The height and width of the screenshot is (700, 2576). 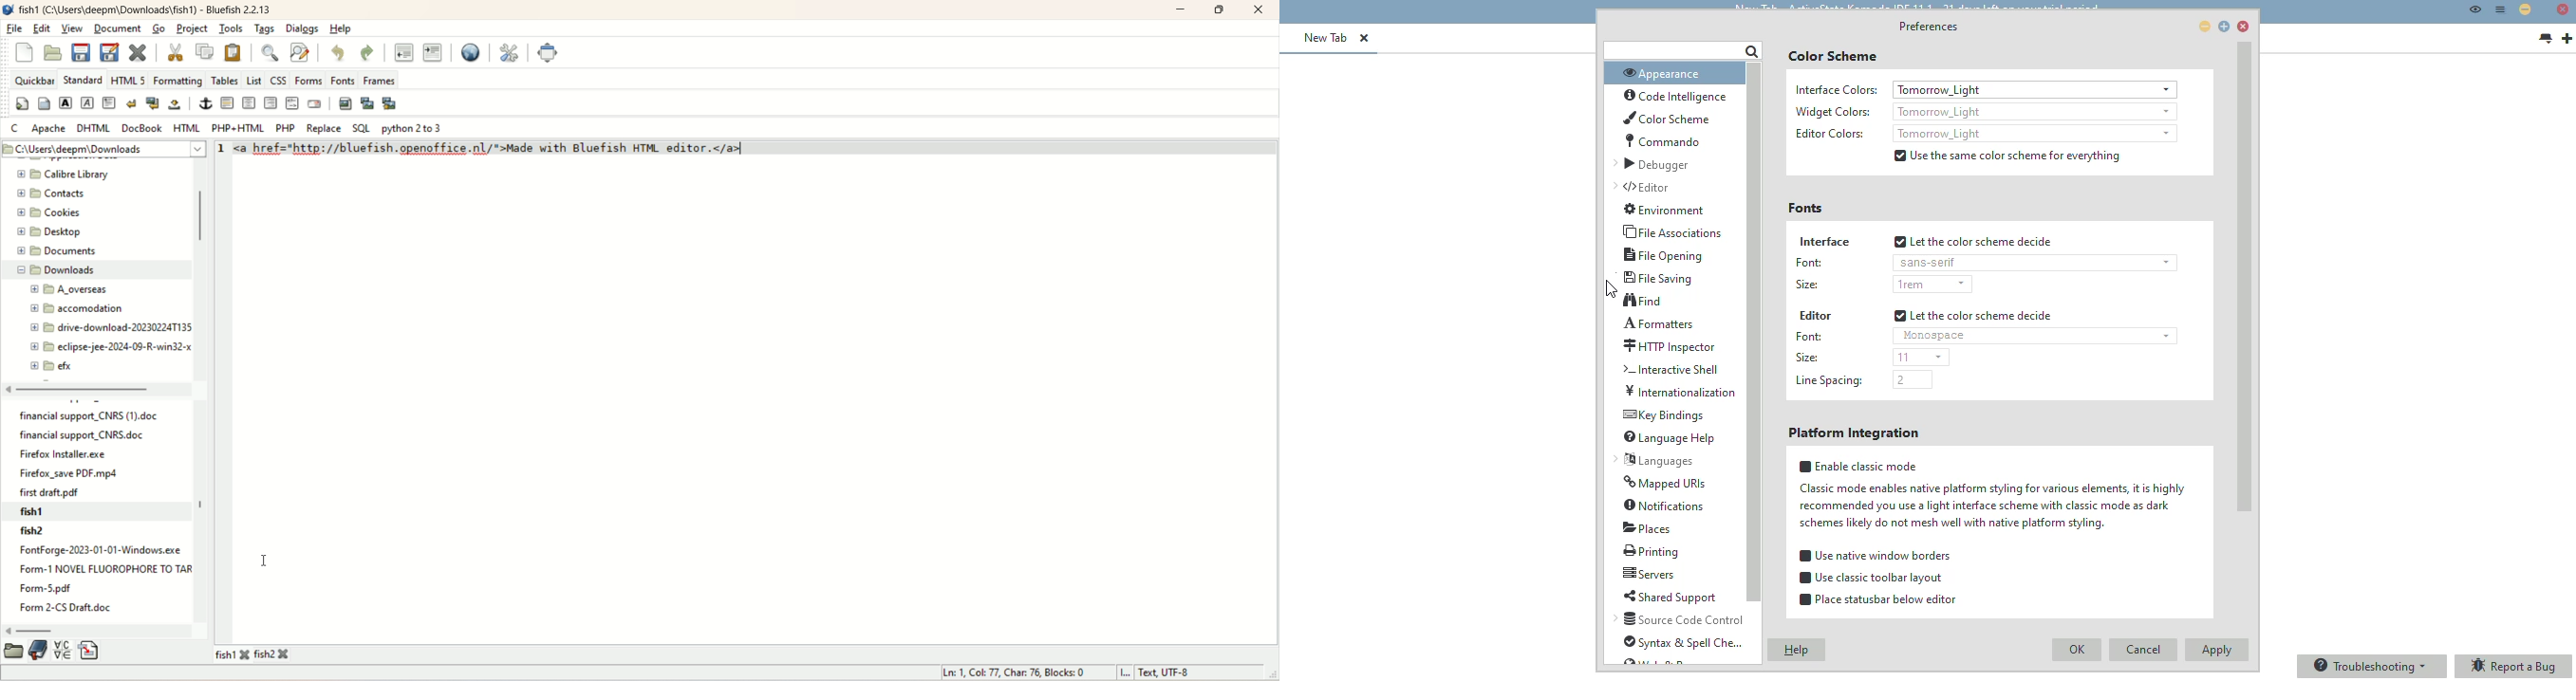 What do you see at coordinates (77, 309) in the screenshot?
I see `accommodation` at bounding box center [77, 309].